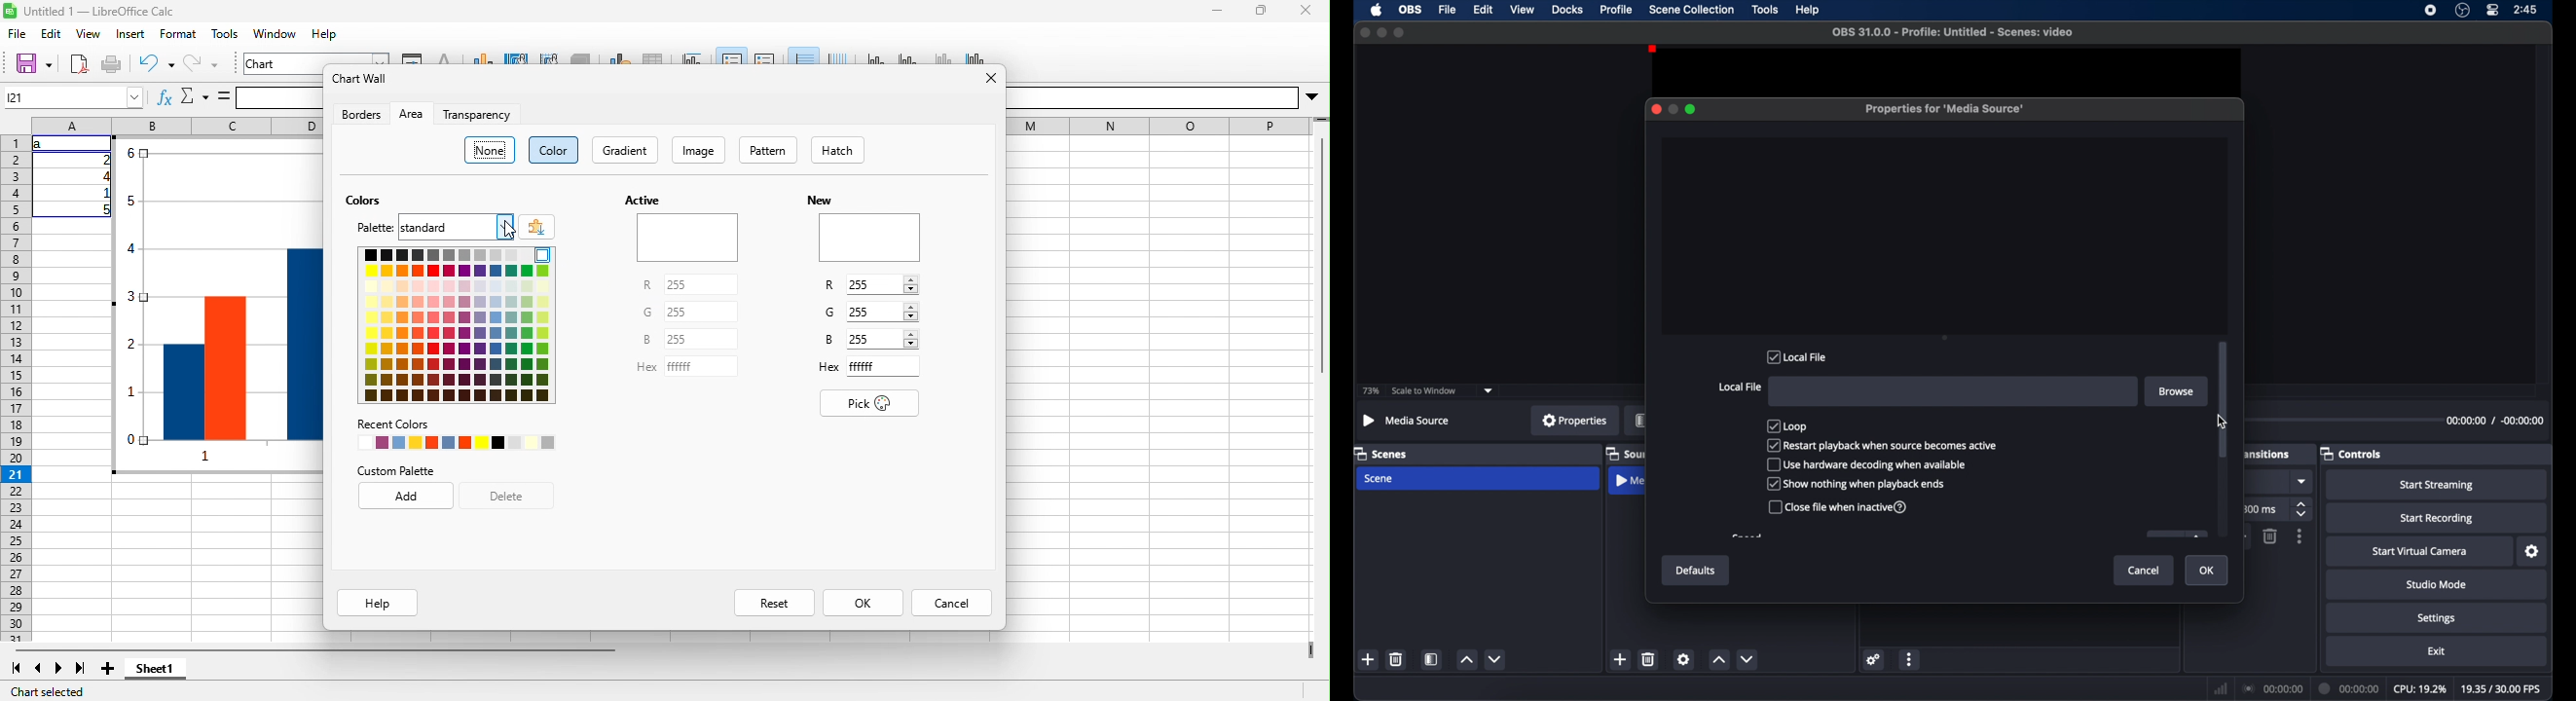  I want to click on Input for B, so click(701, 339).